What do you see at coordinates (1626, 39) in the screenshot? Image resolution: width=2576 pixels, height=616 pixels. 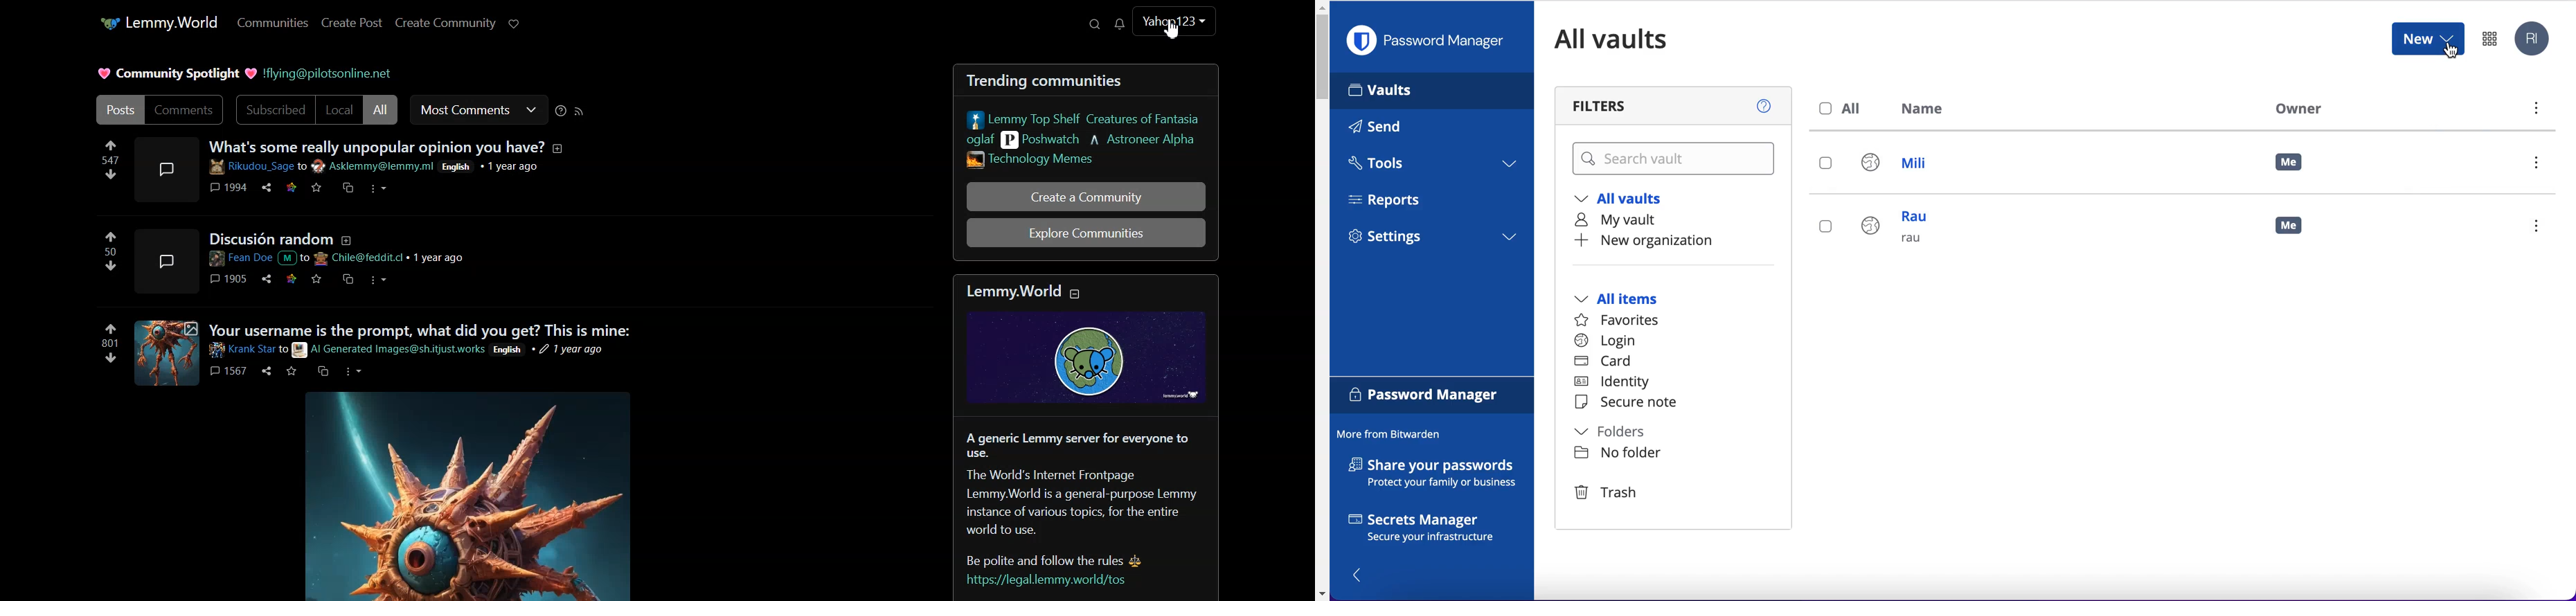 I see `all vaults` at bounding box center [1626, 39].